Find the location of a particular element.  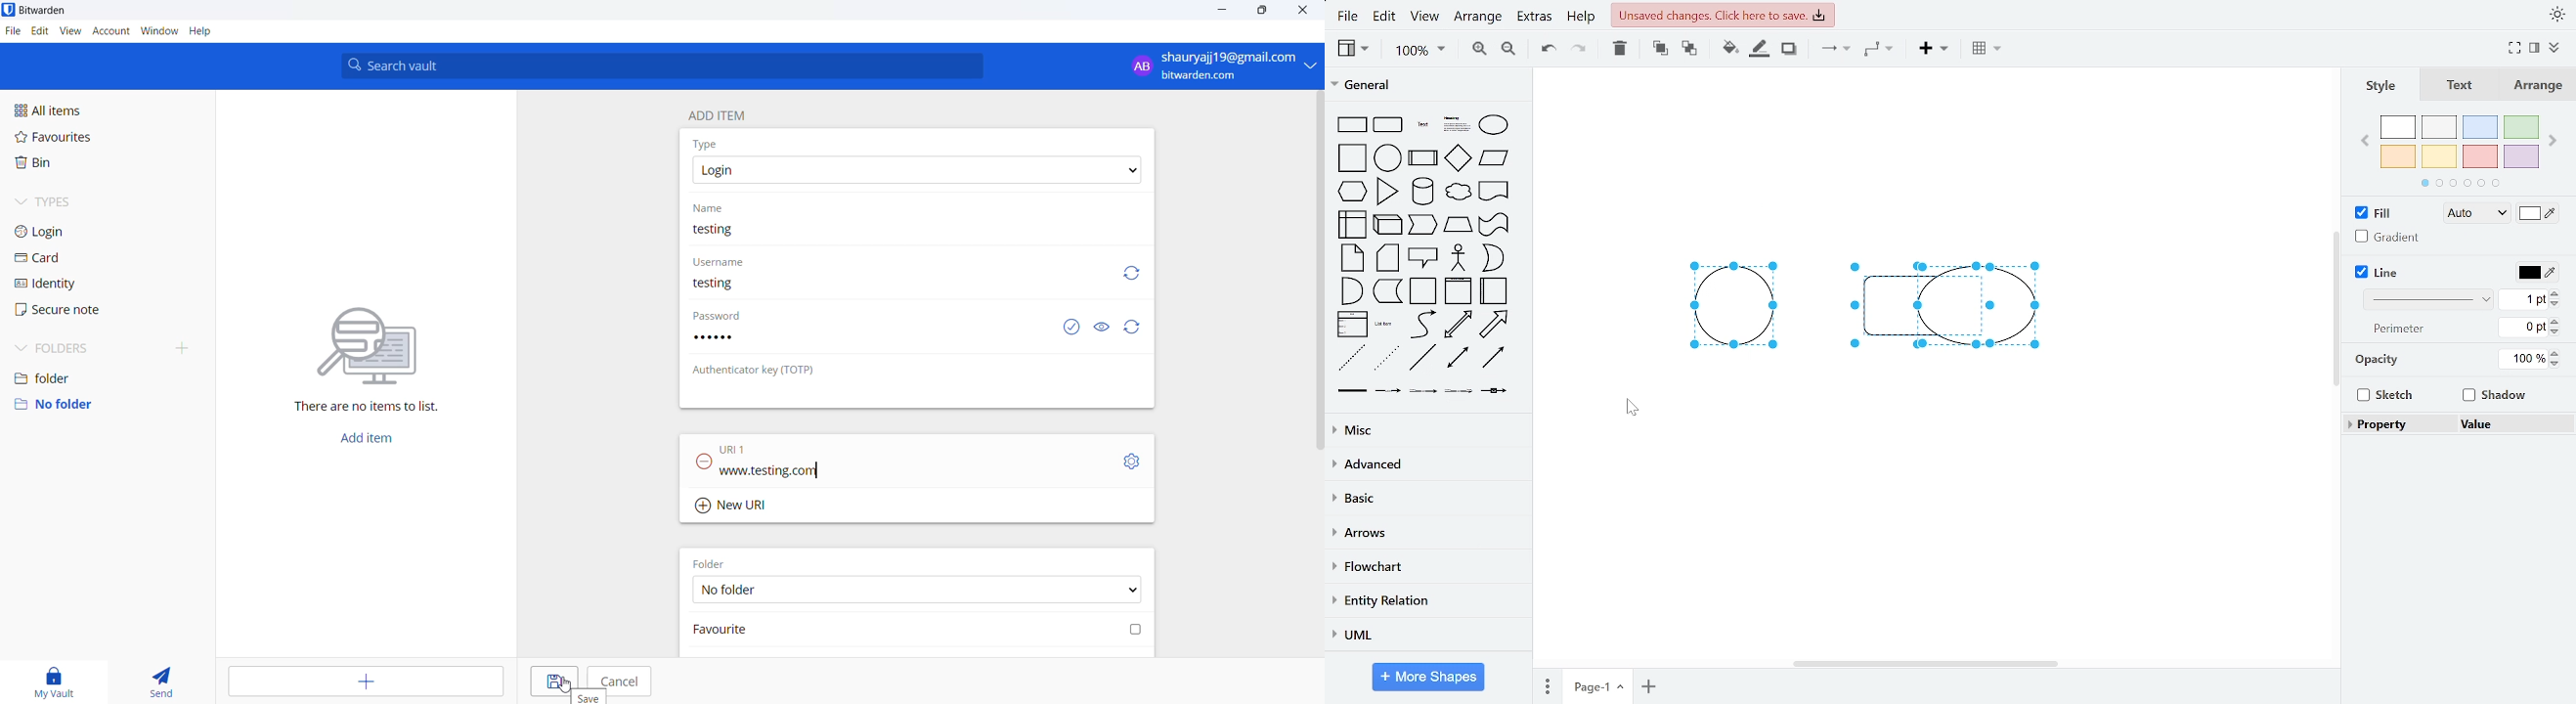

Arrange is located at coordinates (2534, 84).